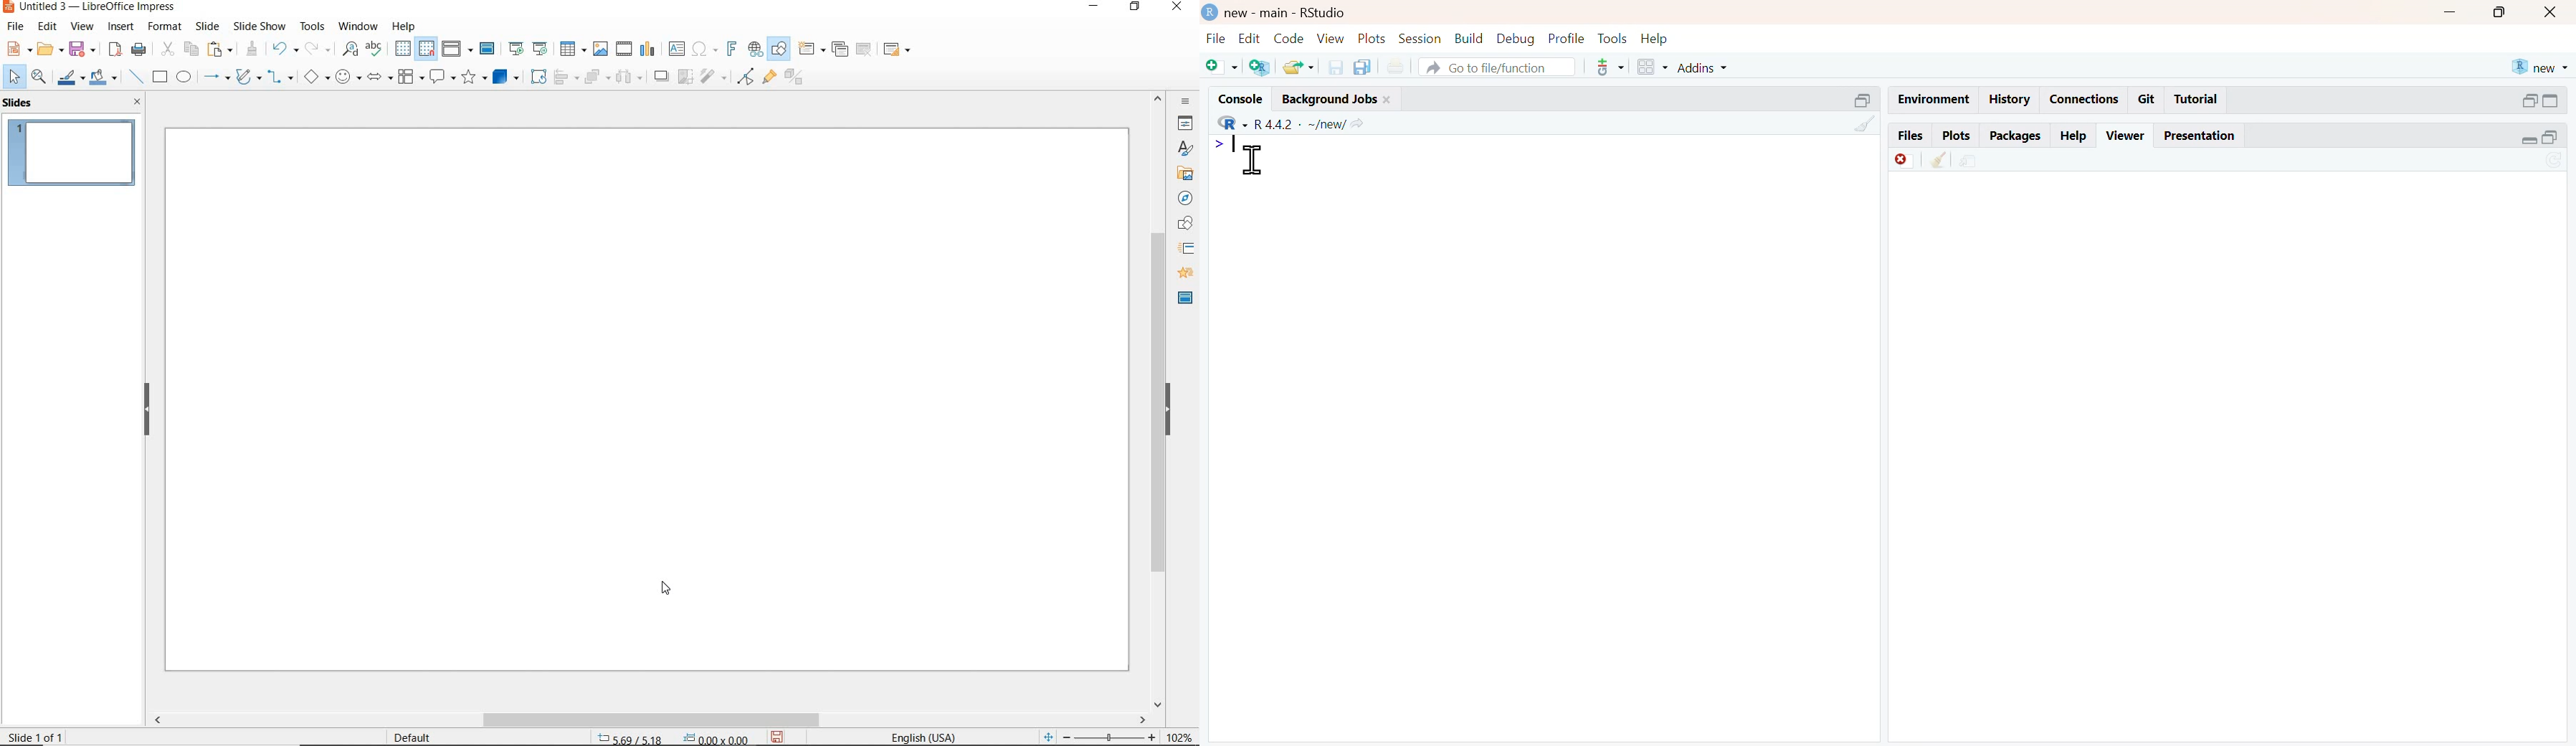  I want to click on logo, so click(1210, 13).